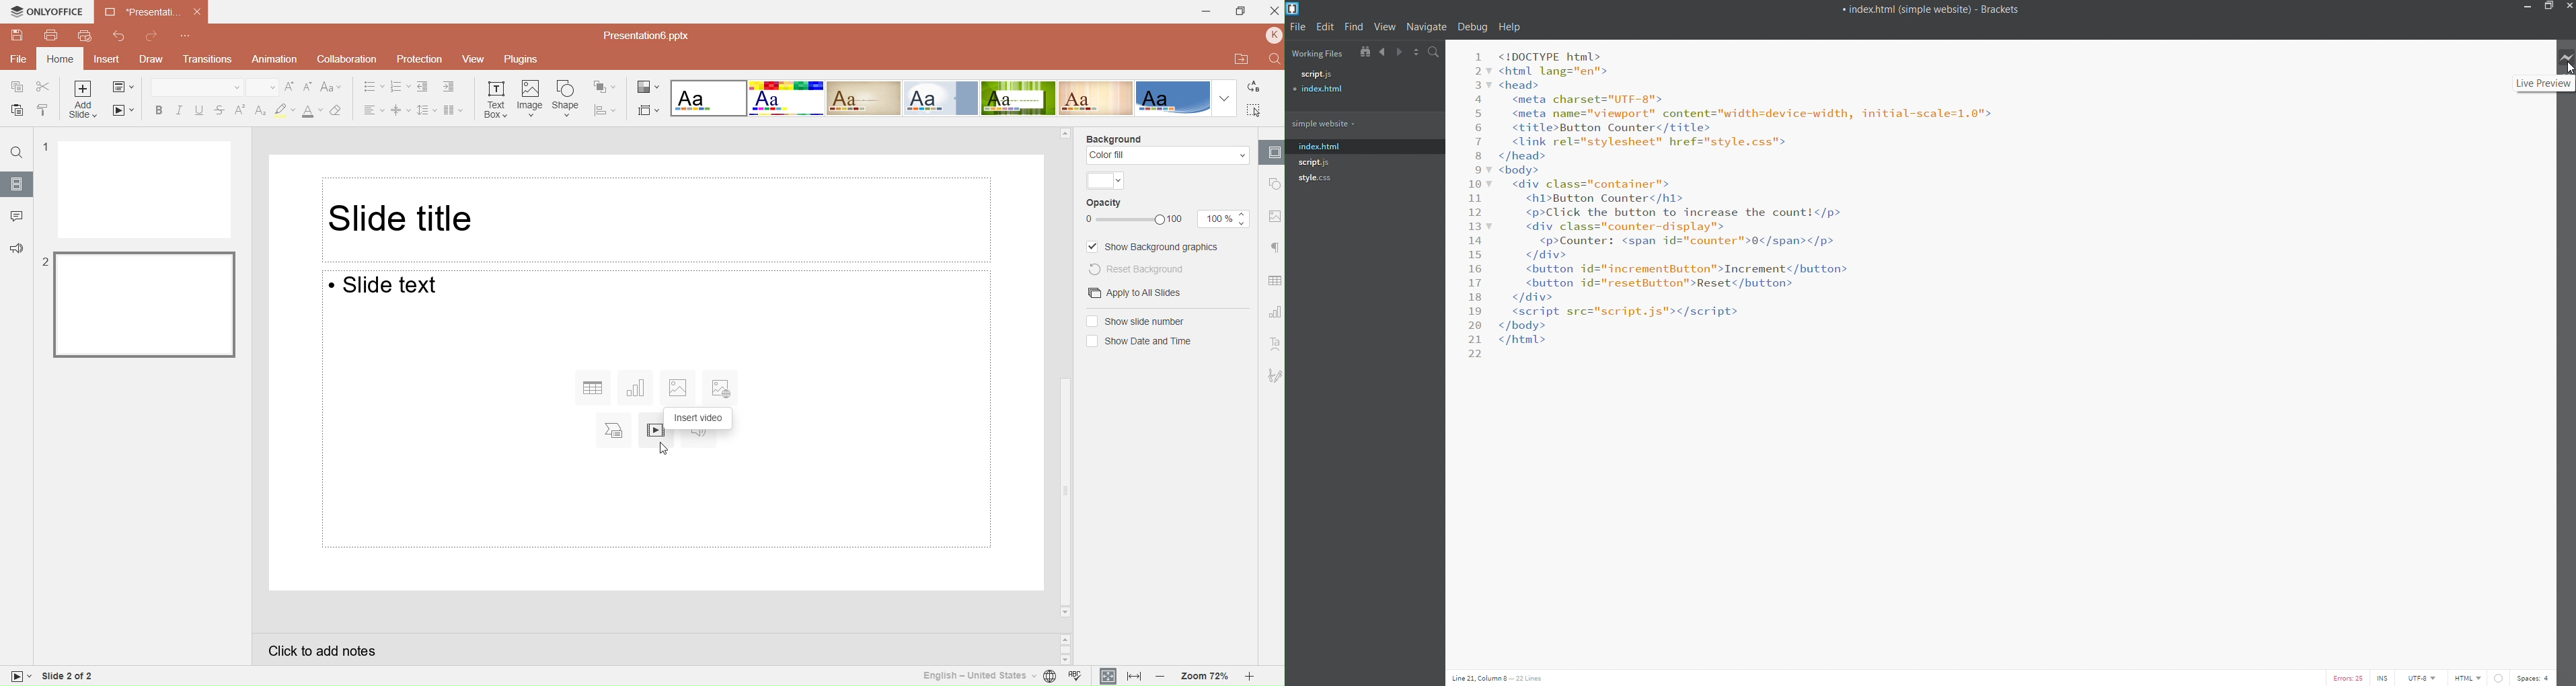  What do you see at coordinates (454, 110) in the screenshot?
I see `Insert columns` at bounding box center [454, 110].